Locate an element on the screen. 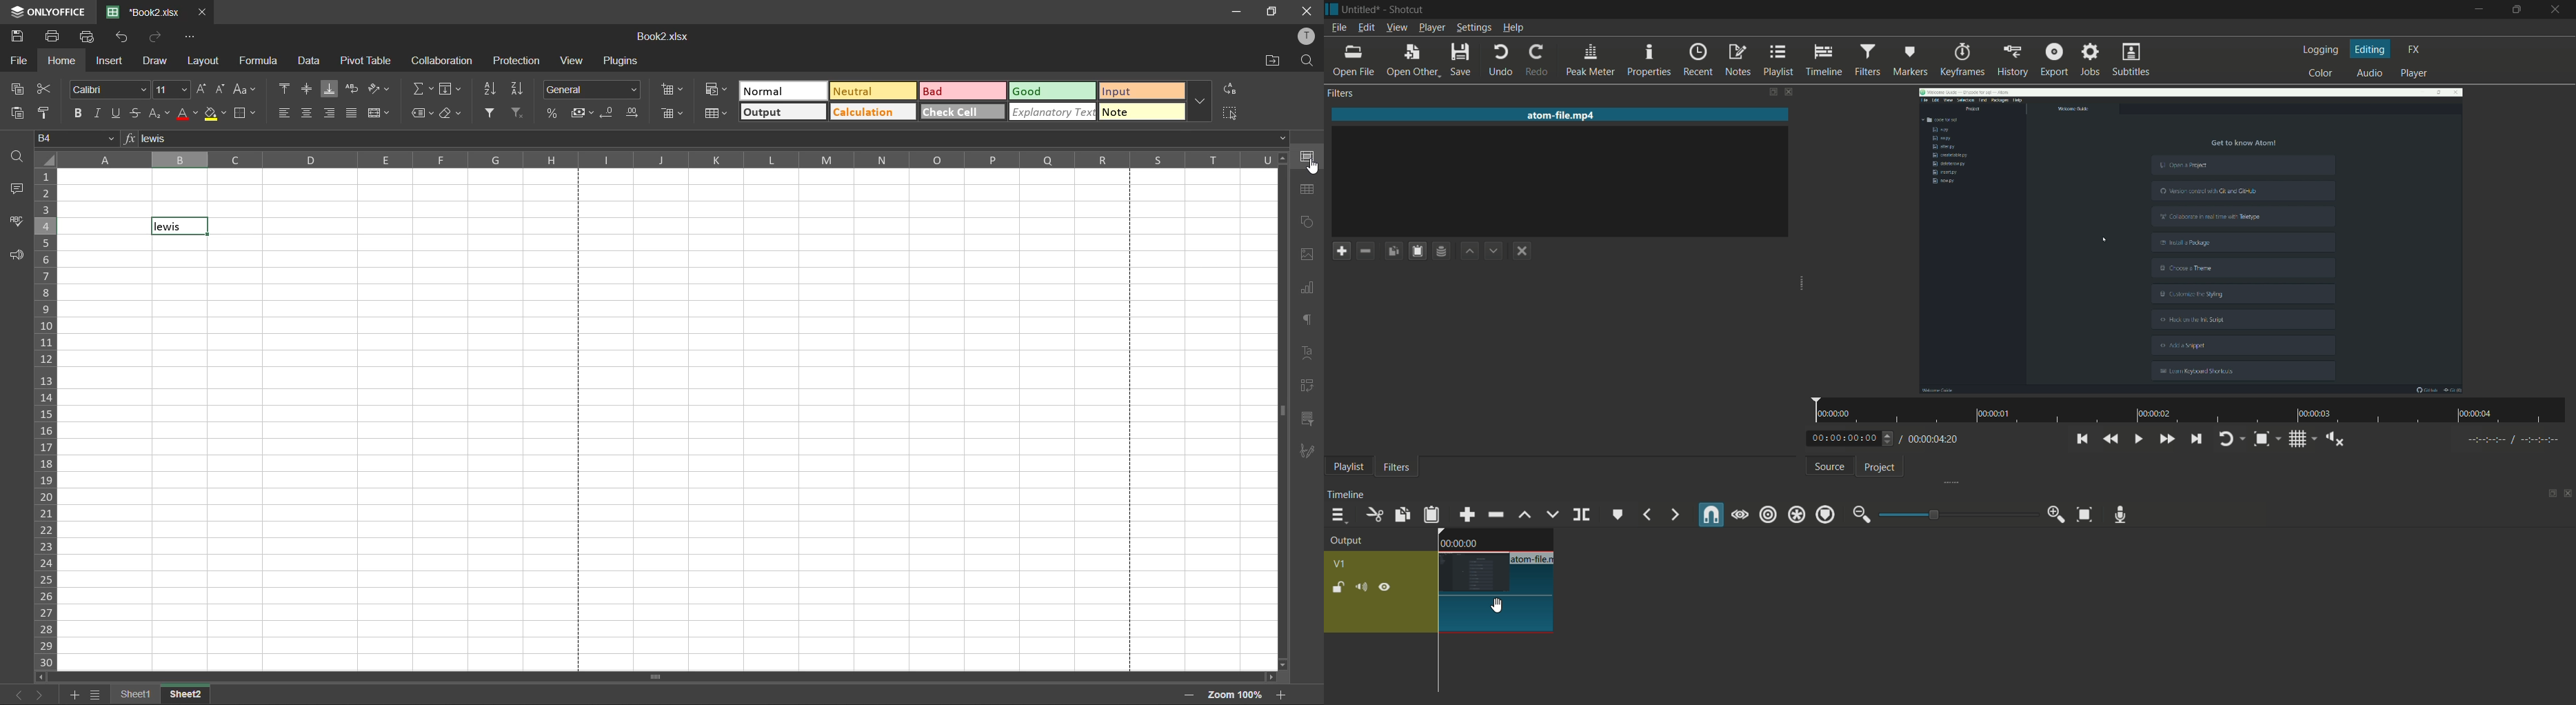 The height and width of the screenshot is (728, 2576). sort descending is located at coordinates (521, 89).